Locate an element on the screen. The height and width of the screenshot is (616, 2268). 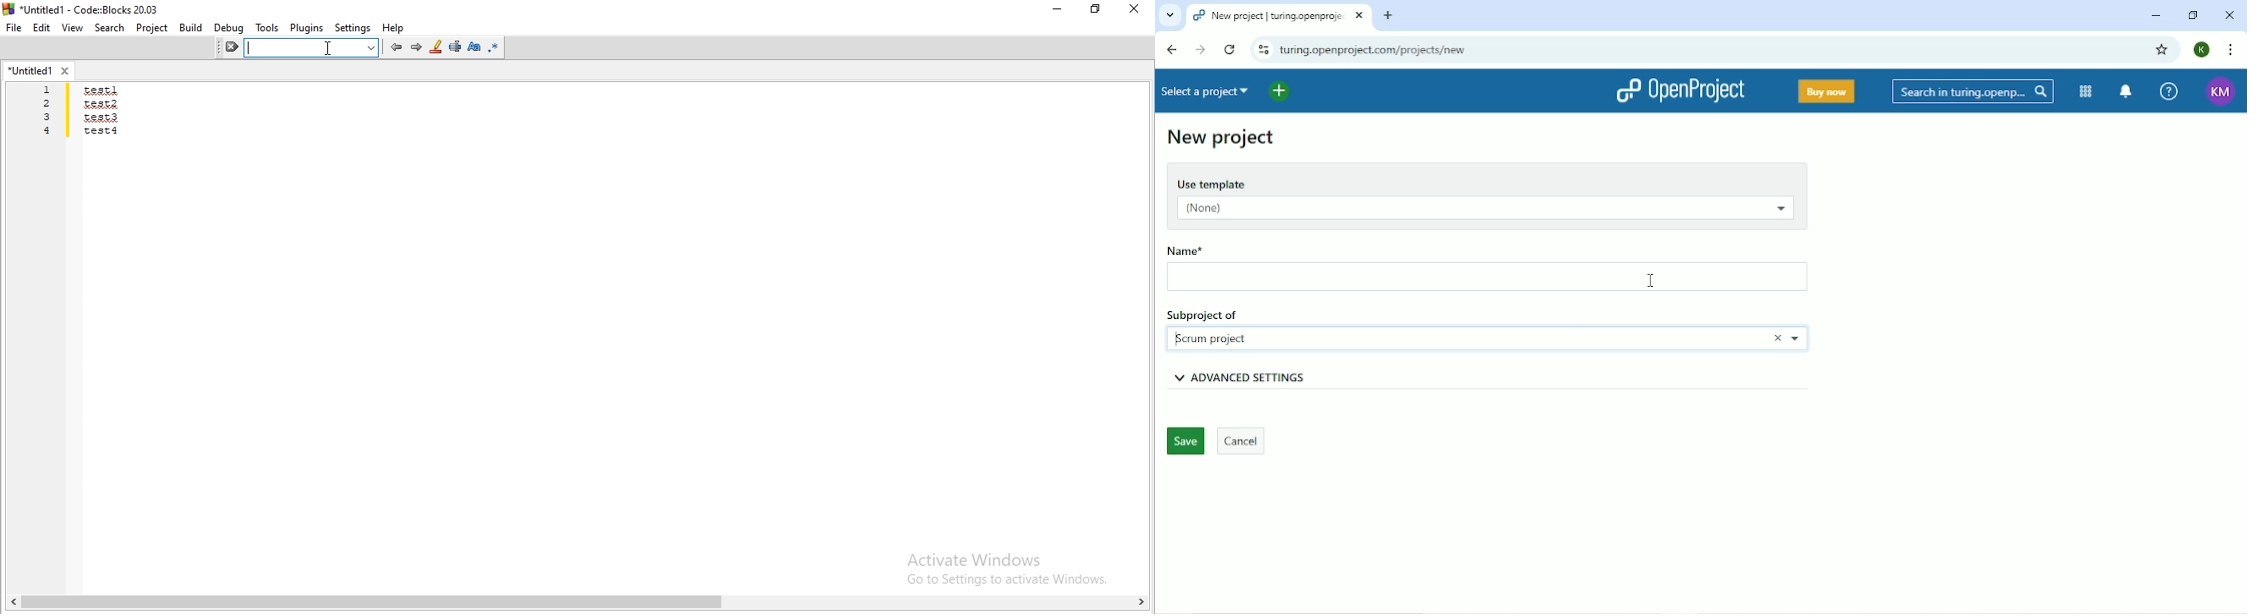
Minimize is located at coordinates (2156, 17).